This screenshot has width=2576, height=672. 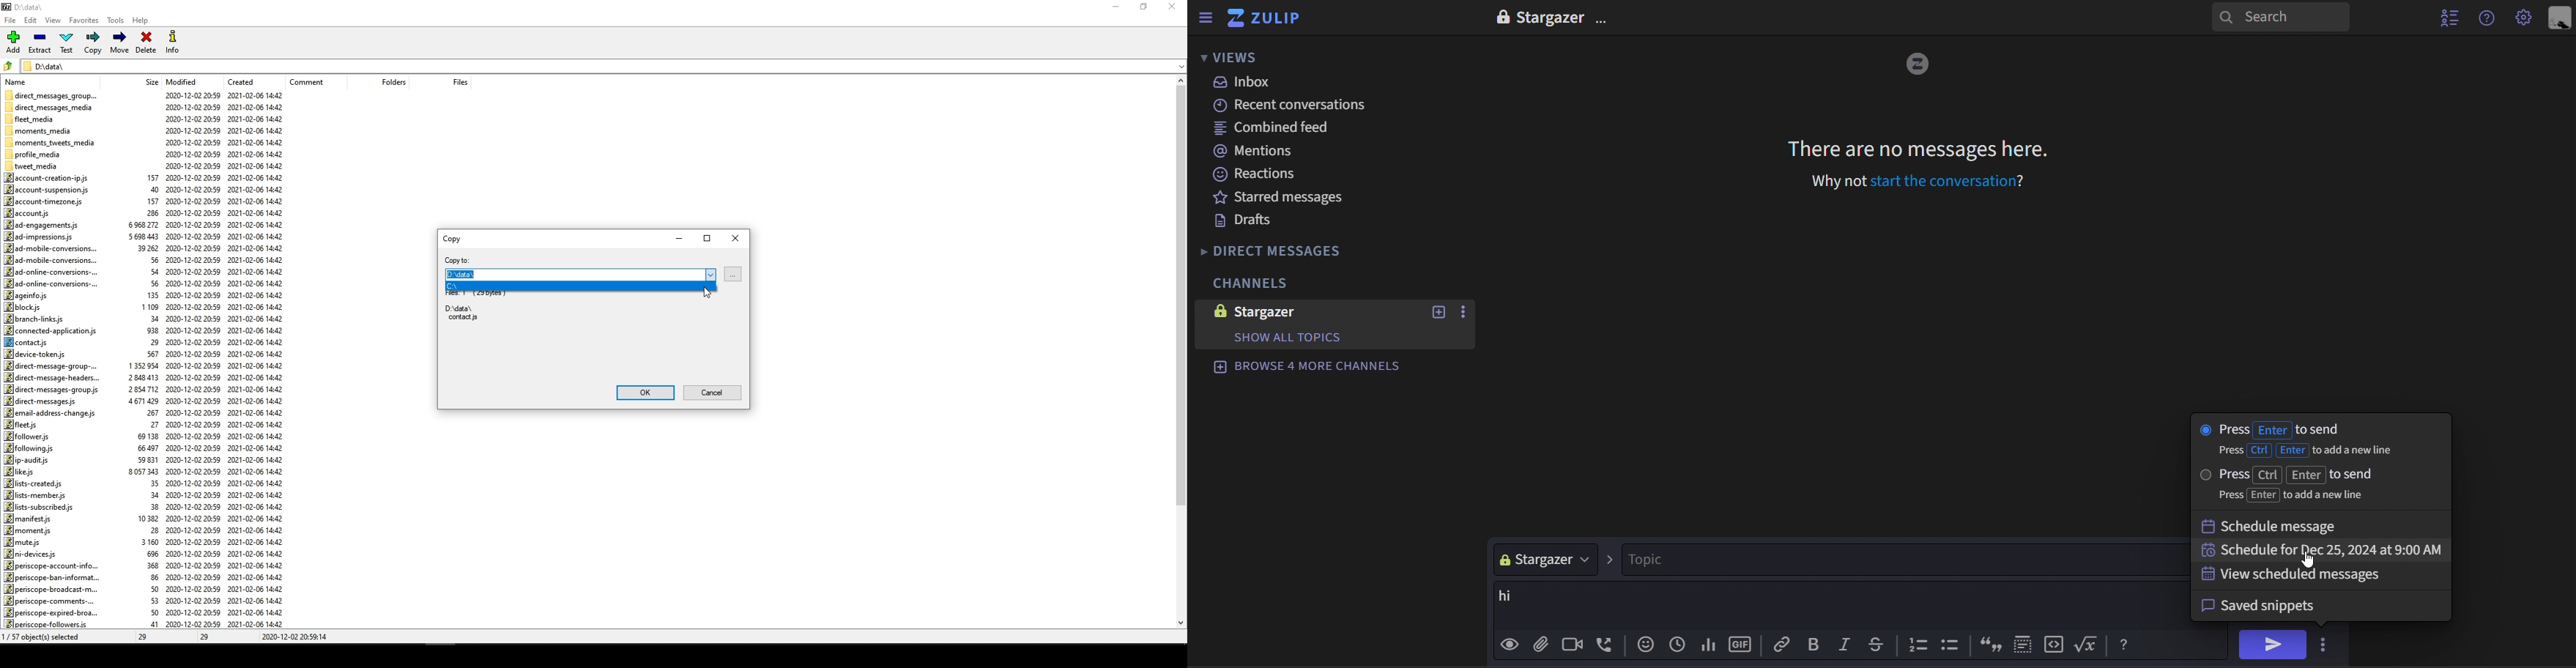 What do you see at coordinates (1990, 644) in the screenshot?
I see `inverted commas` at bounding box center [1990, 644].